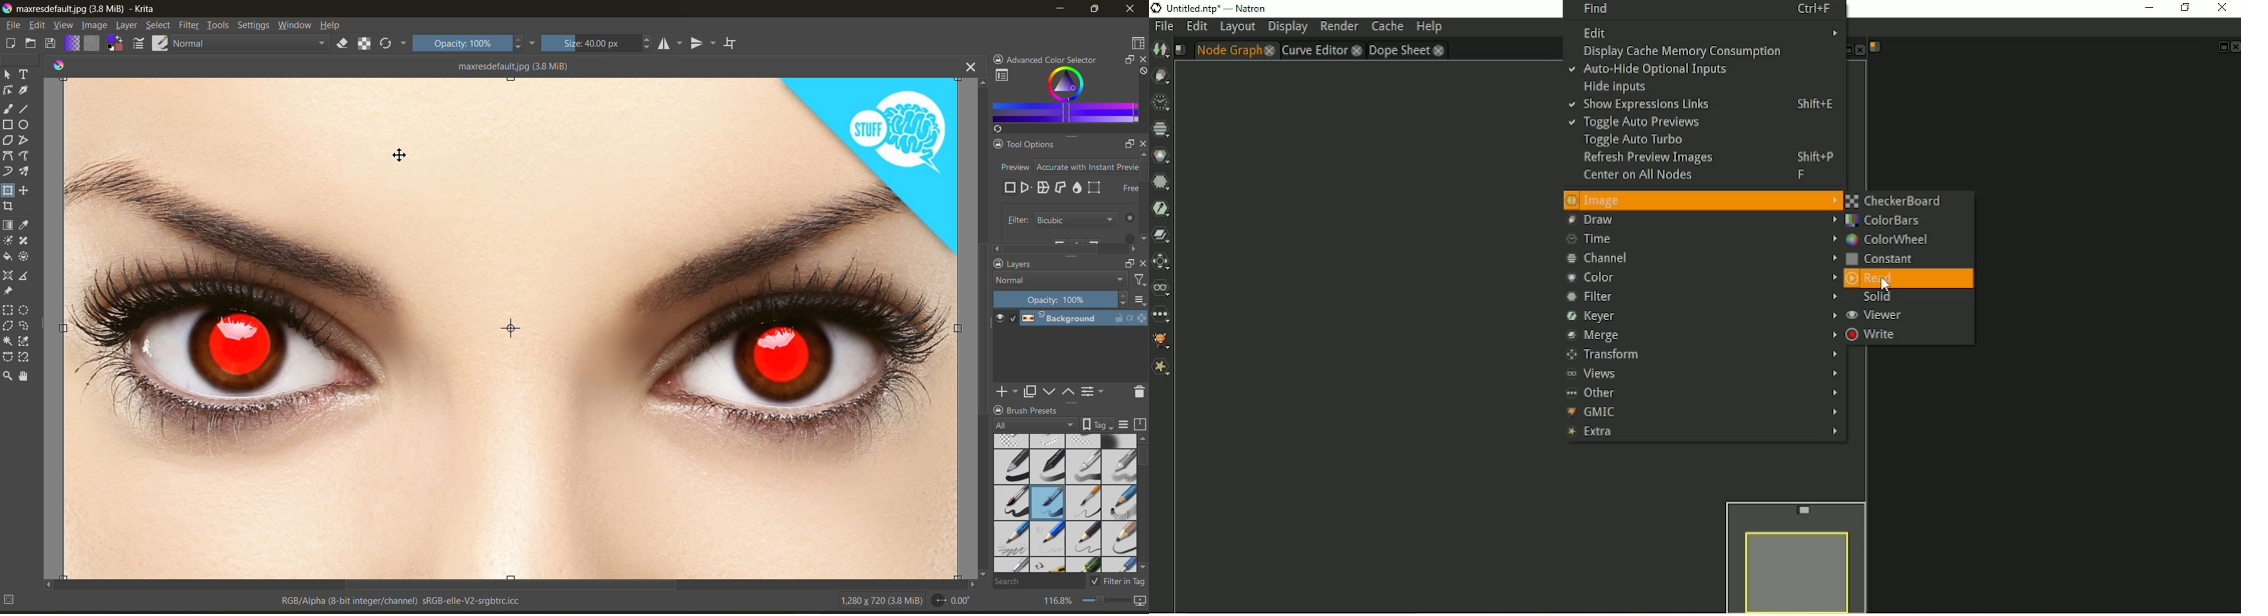 This screenshot has height=616, width=2268. Describe the element at coordinates (116, 44) in the screenshot. I see `swap foreground and background color` at that location.